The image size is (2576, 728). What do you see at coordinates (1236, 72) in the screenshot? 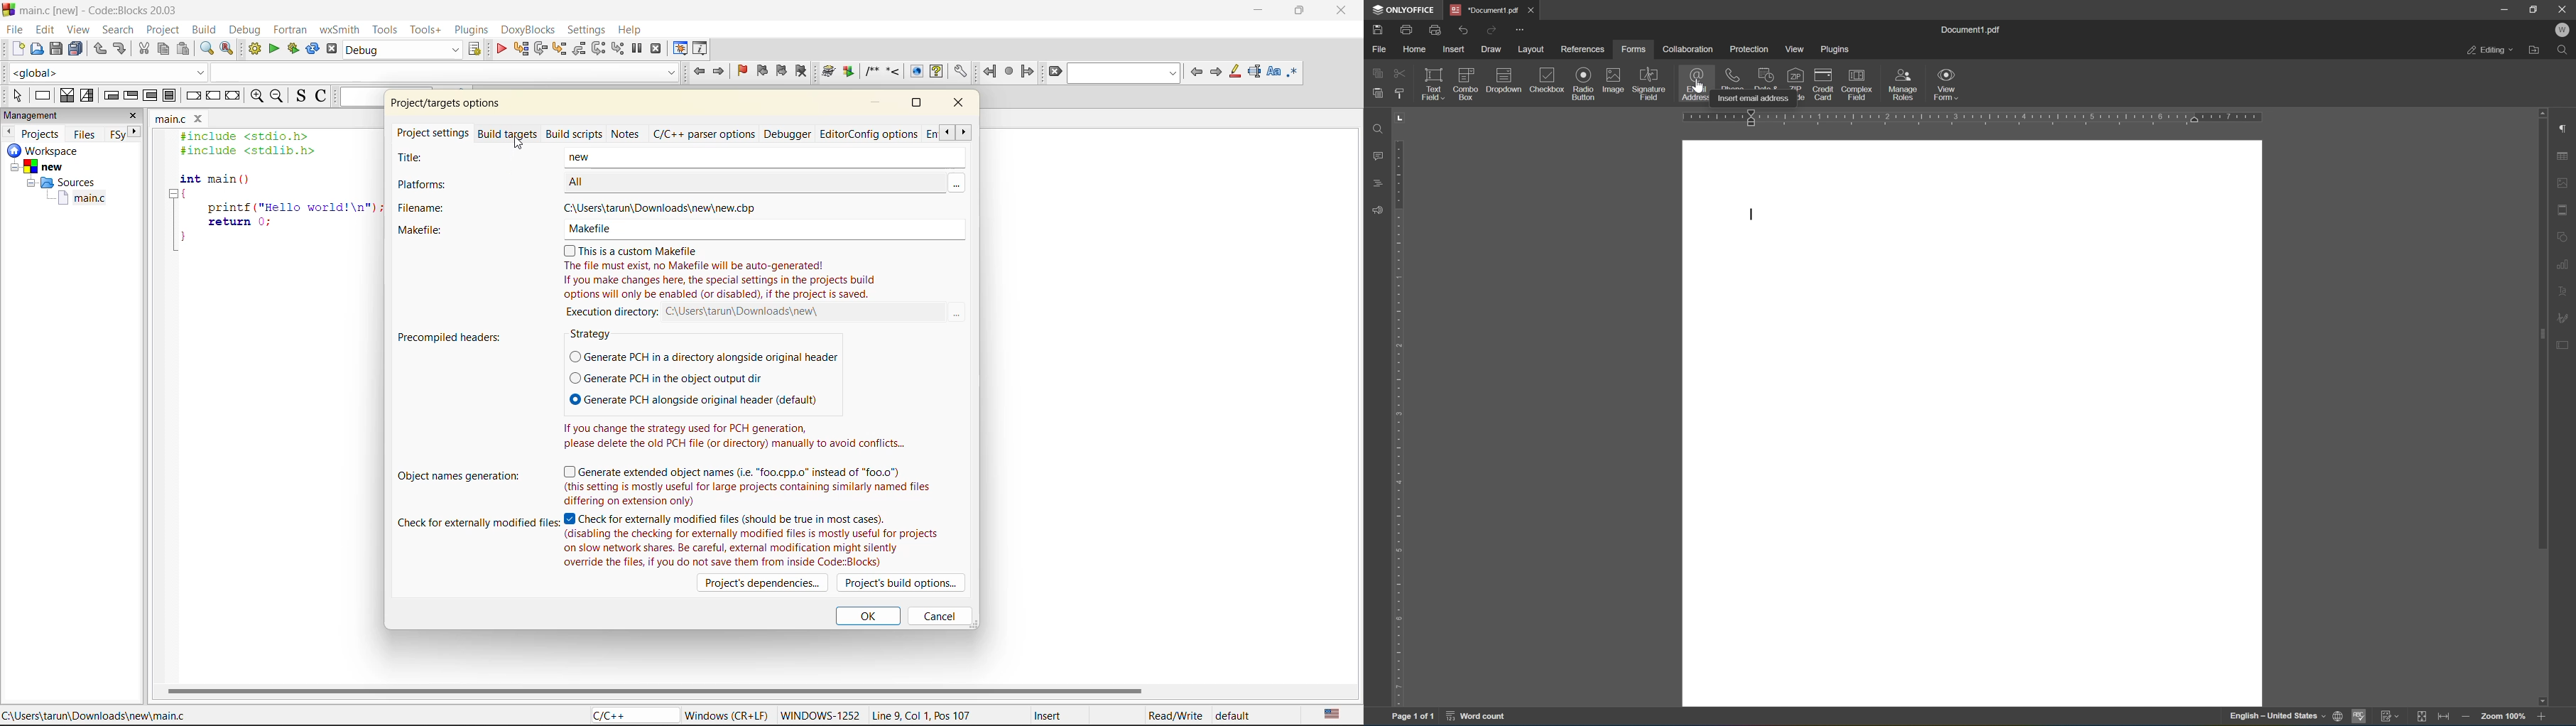
I see `higlight` at bounding box center [1236, 72].